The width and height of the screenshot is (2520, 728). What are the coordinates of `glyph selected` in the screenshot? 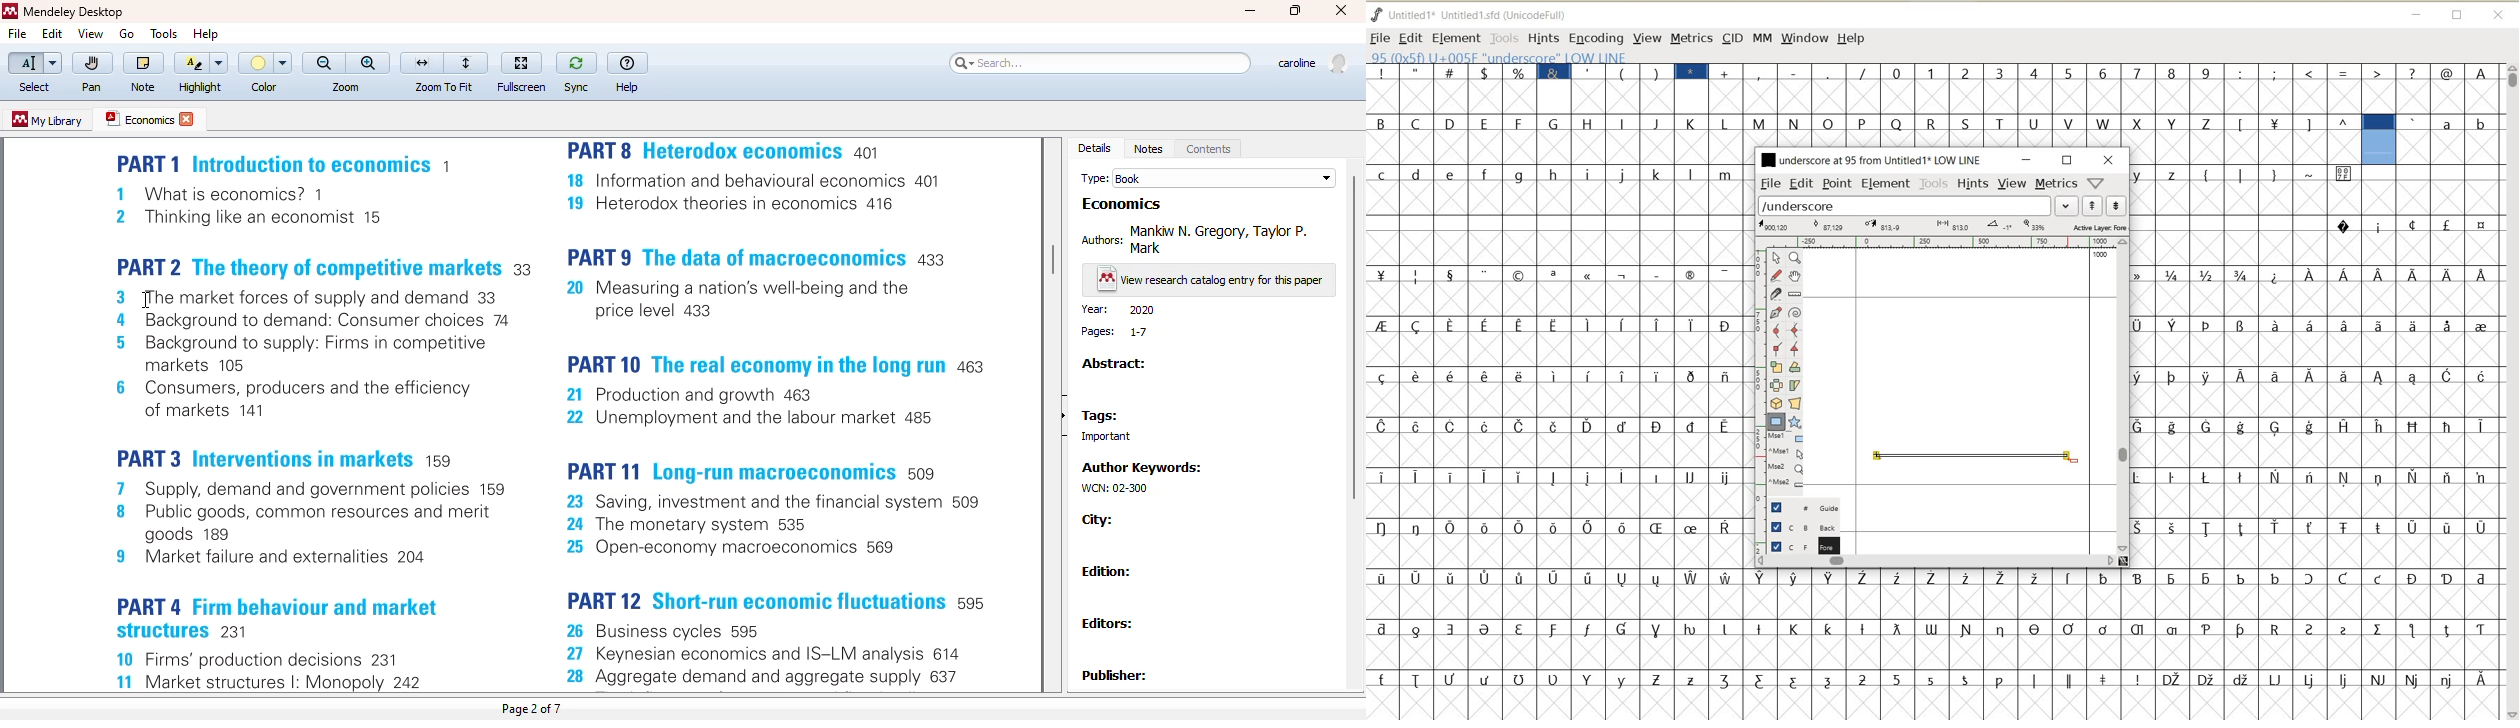 It's located at (2379, 140).